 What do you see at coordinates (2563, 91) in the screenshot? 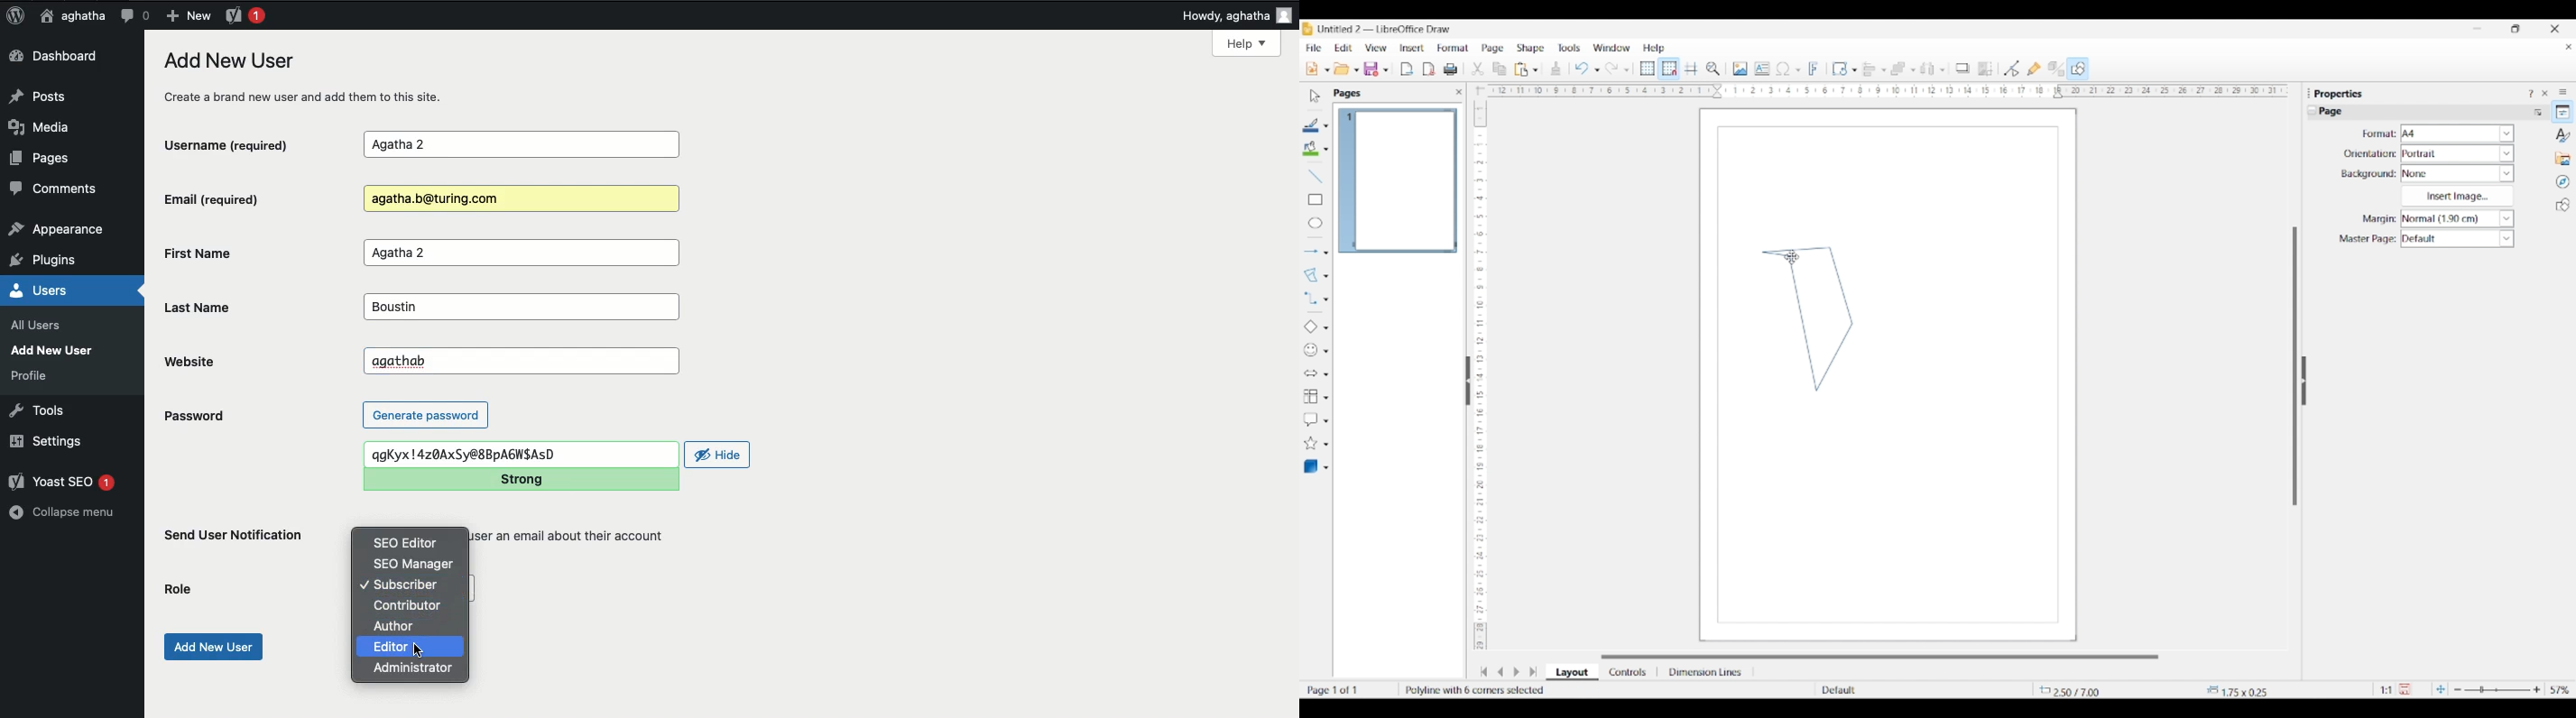
I see `Sidebar settings` at bounding box center [2563, 91].